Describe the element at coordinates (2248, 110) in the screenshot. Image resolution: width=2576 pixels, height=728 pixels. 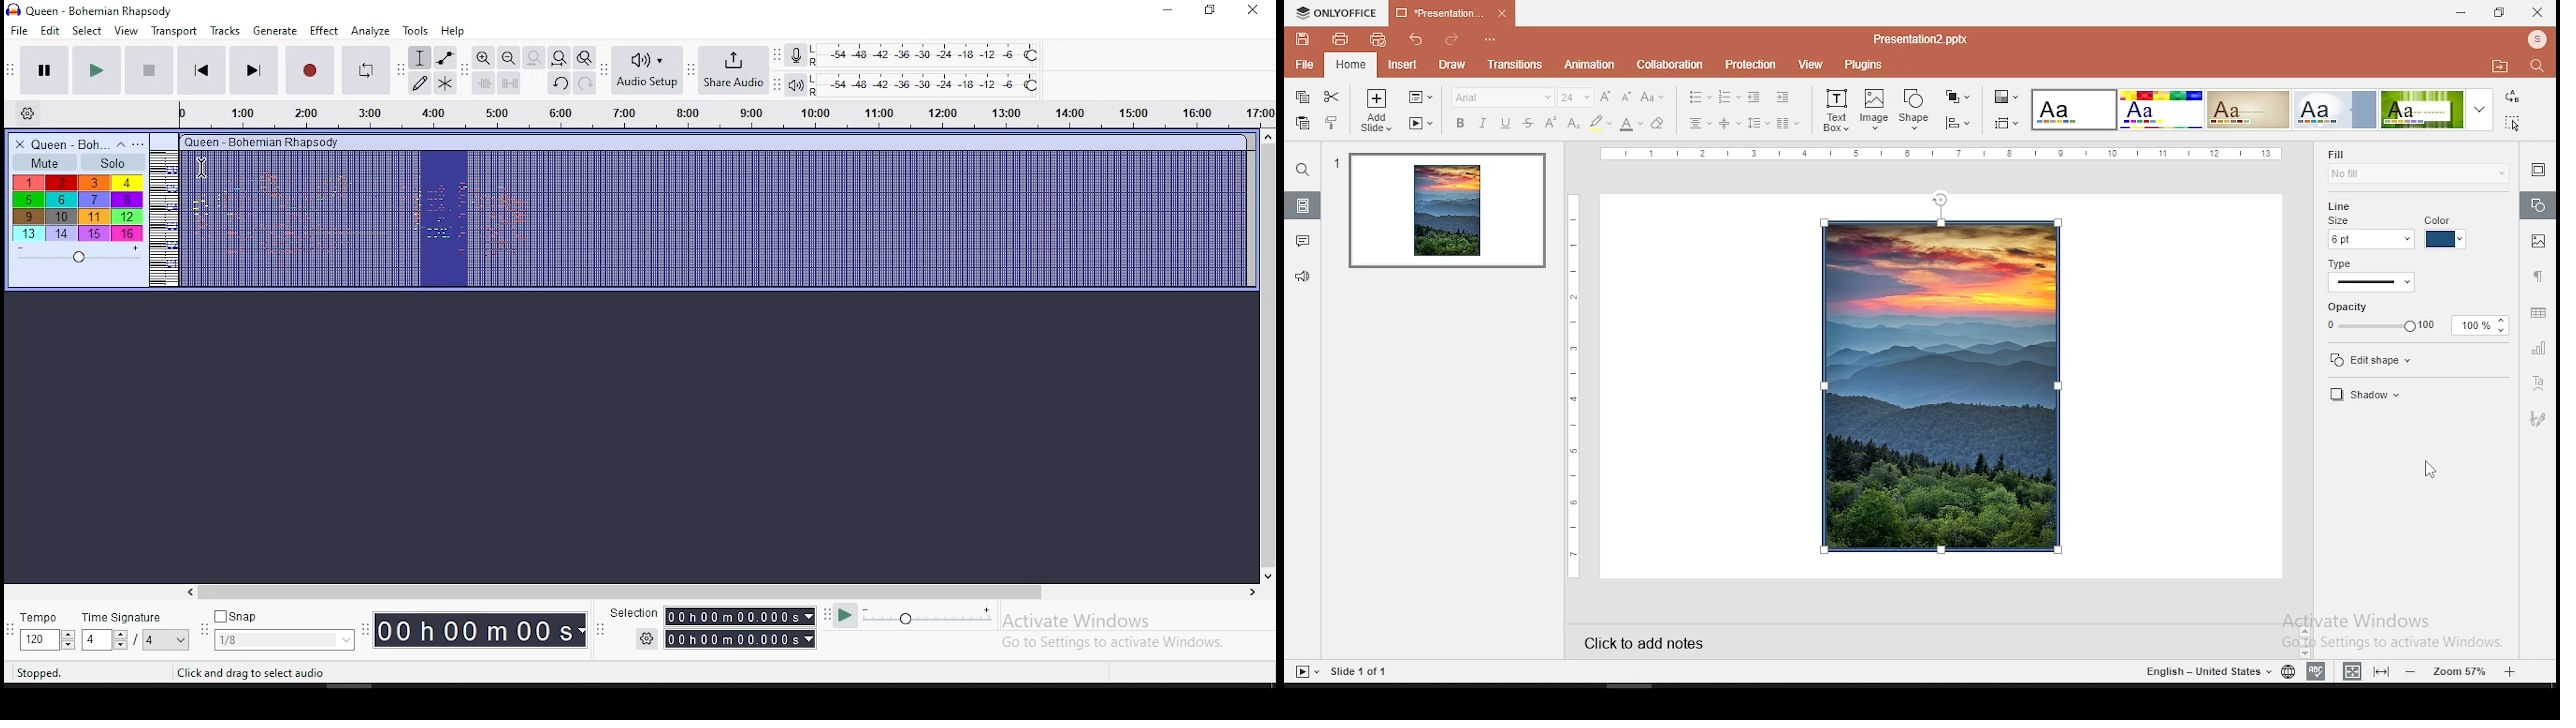
I see `theme ` at that location.